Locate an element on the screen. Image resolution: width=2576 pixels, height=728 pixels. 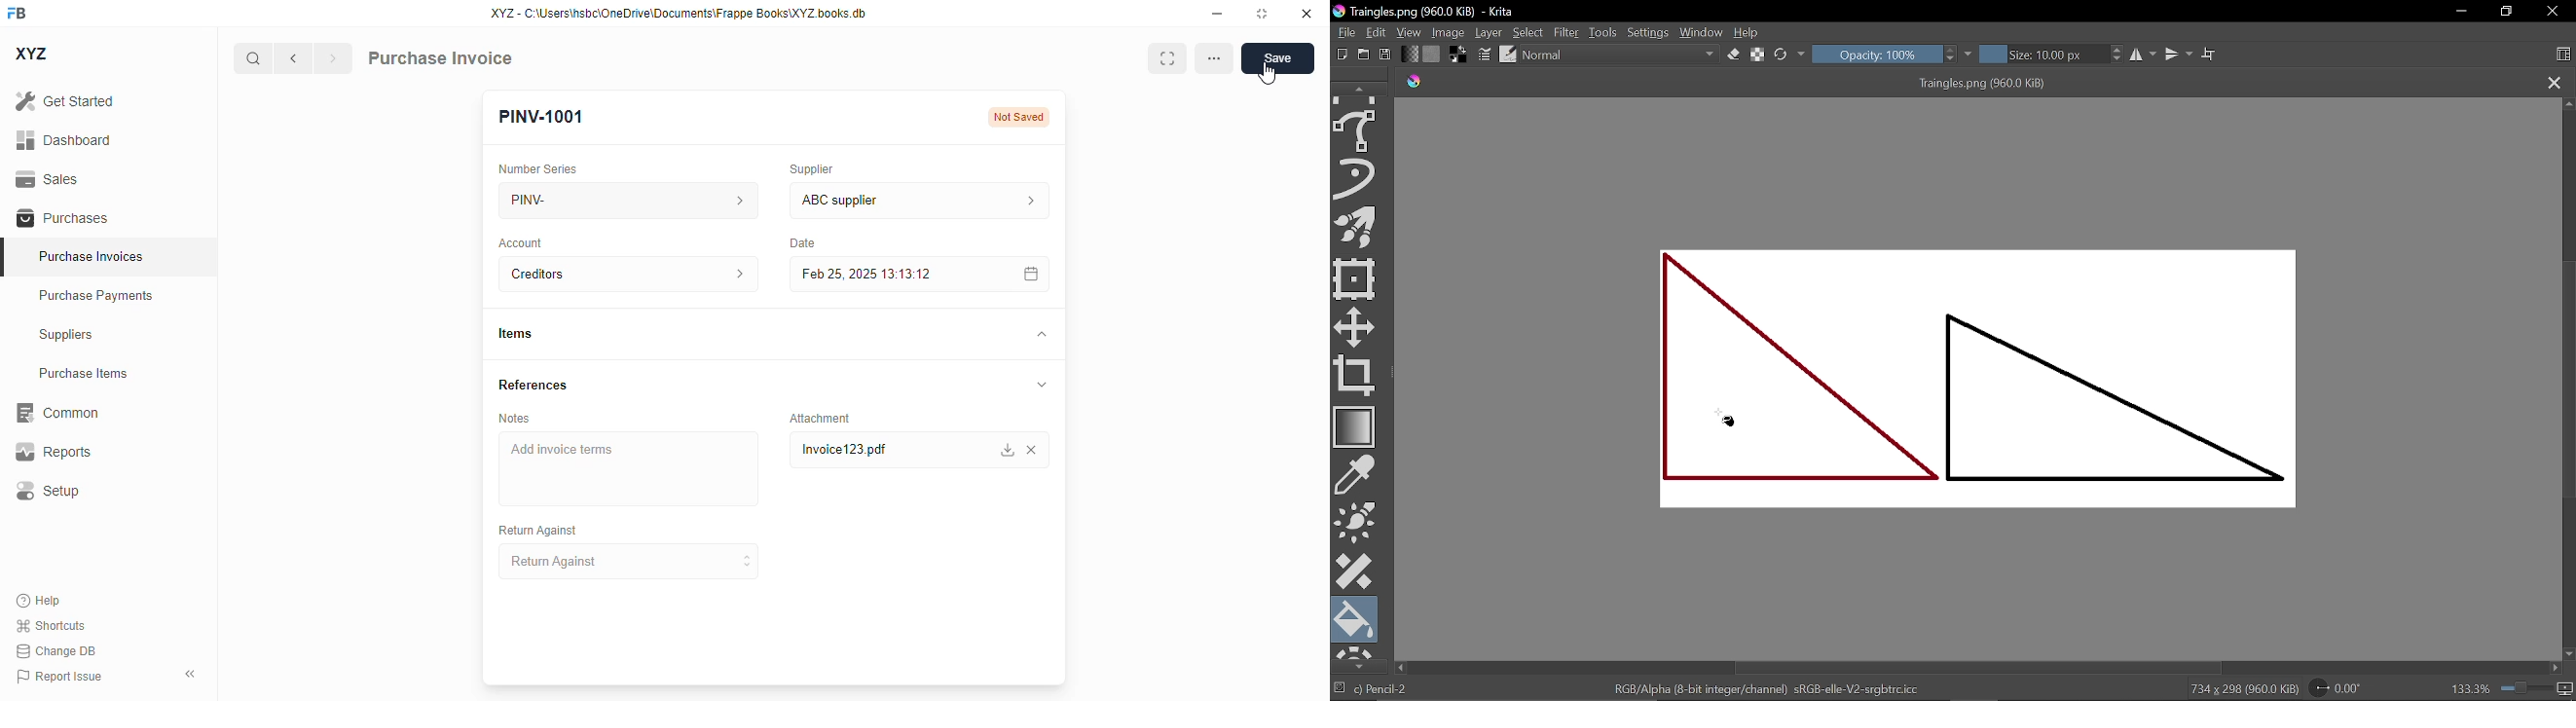
save is located at coordinates (1278, 58).